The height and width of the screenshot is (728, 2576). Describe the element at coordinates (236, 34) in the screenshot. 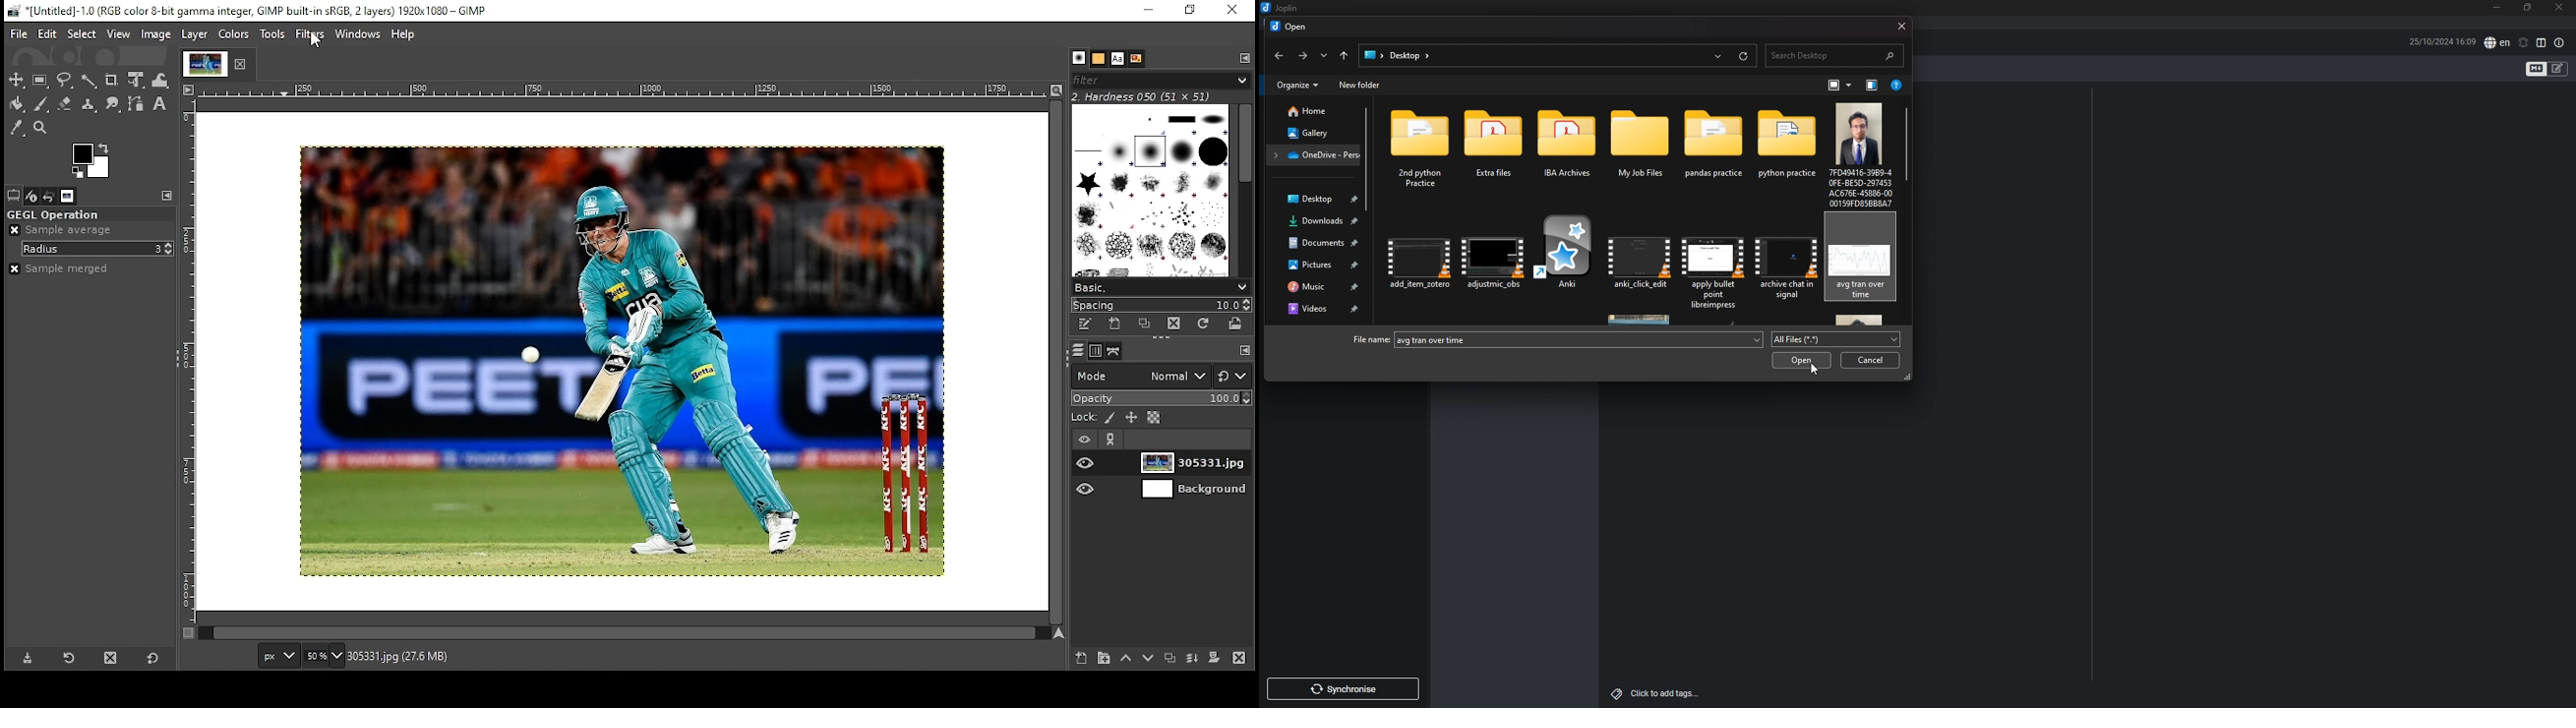

I see `colors` at that location.